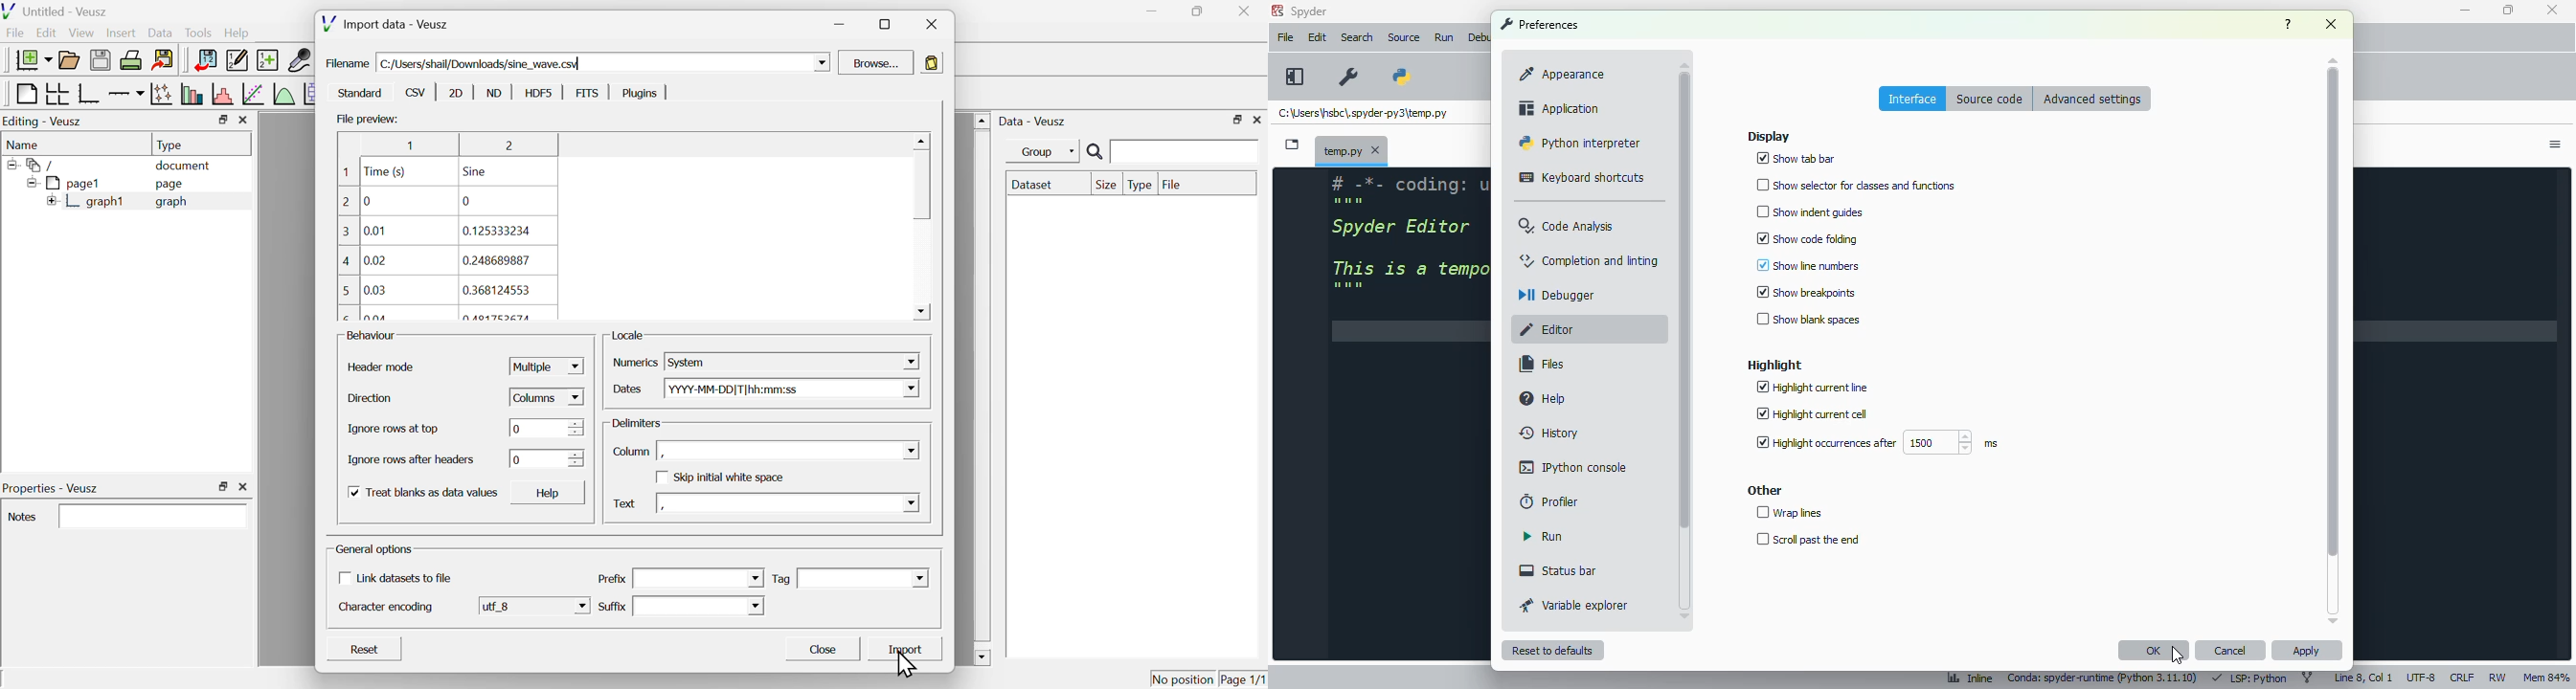 The width and height of the screenshot is (2576, 700). What do you see at coordinates (244, 121) in the screenshot?
I see `close` at bounding box center [244, 121].